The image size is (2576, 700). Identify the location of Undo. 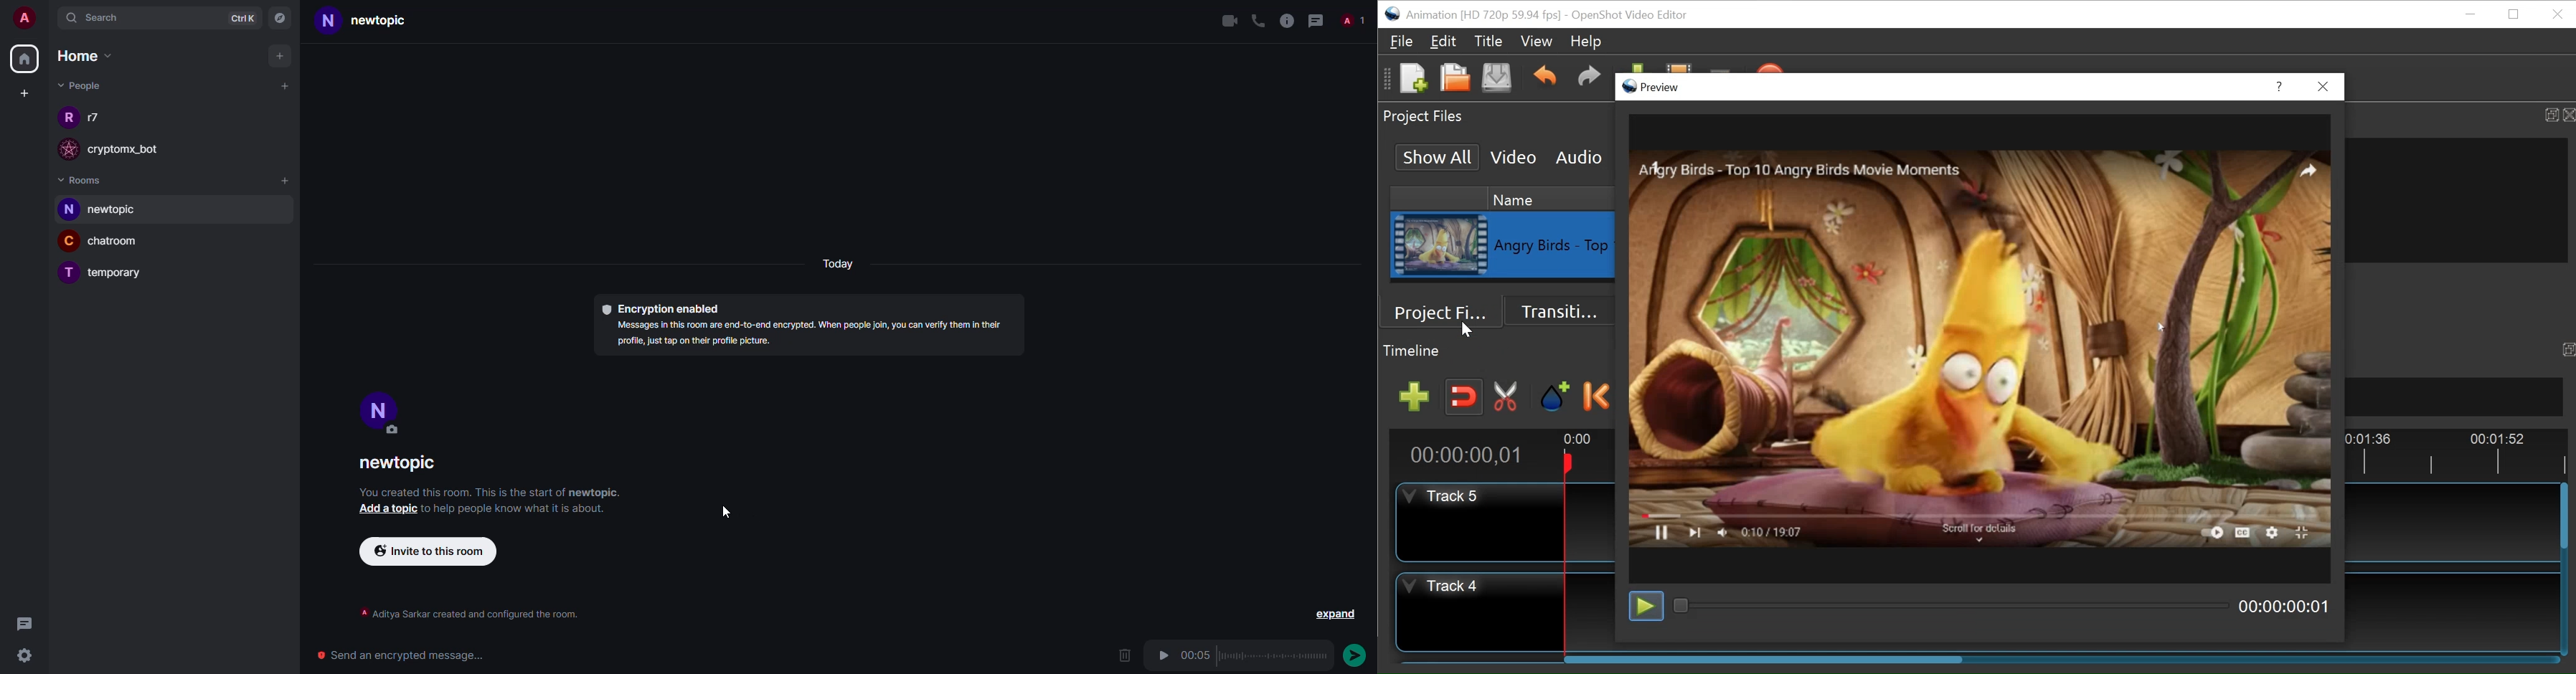
(1544, 77).